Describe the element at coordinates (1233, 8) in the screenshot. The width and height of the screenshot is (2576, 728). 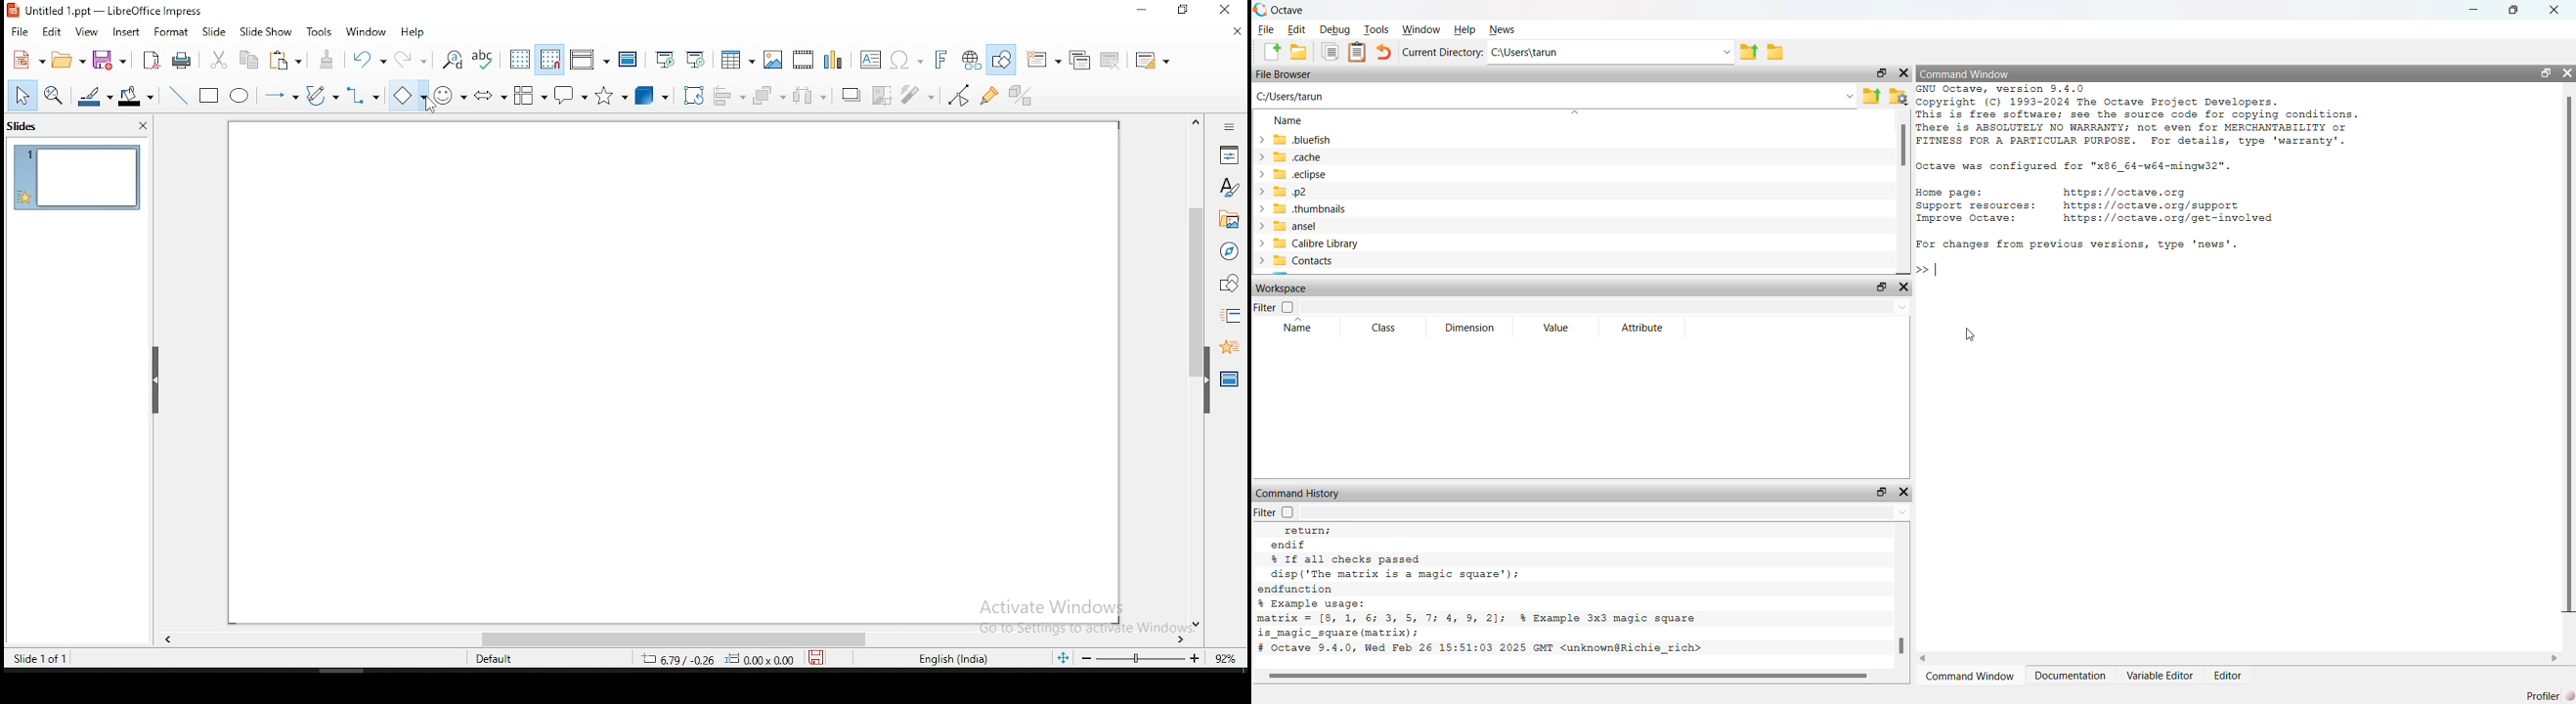
I see `close` at that location.